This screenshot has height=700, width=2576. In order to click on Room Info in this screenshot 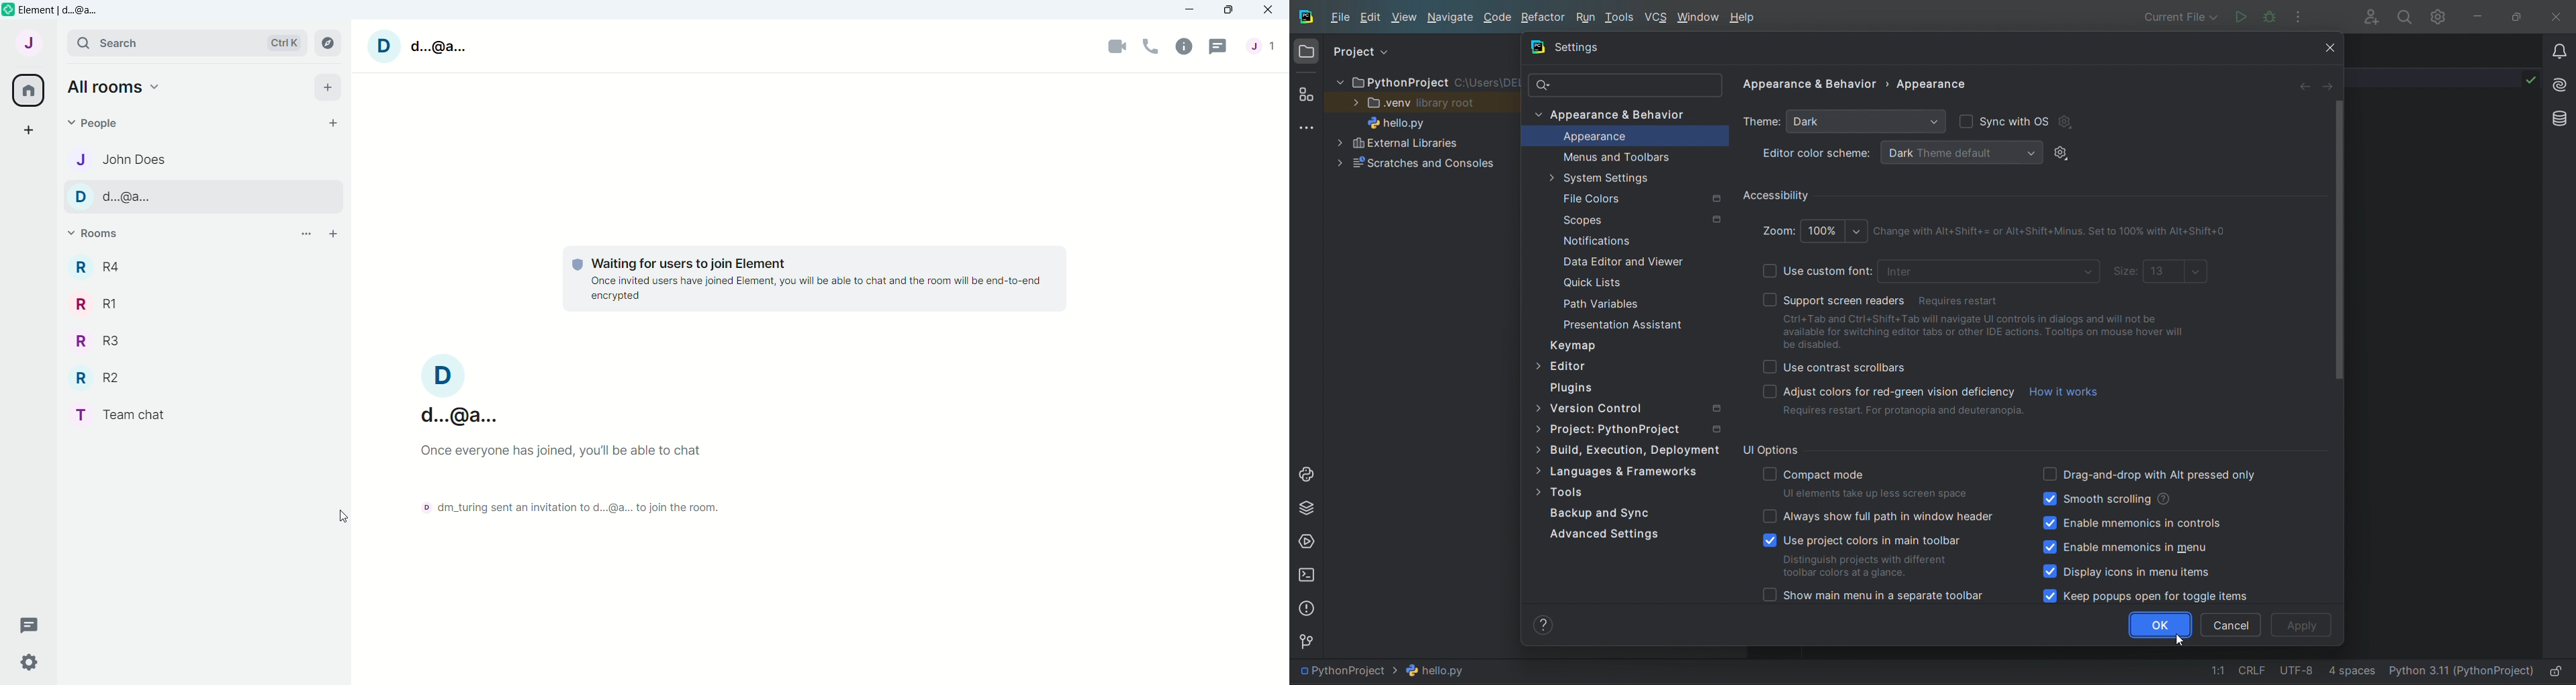, I will do `click(1183, 46)`.